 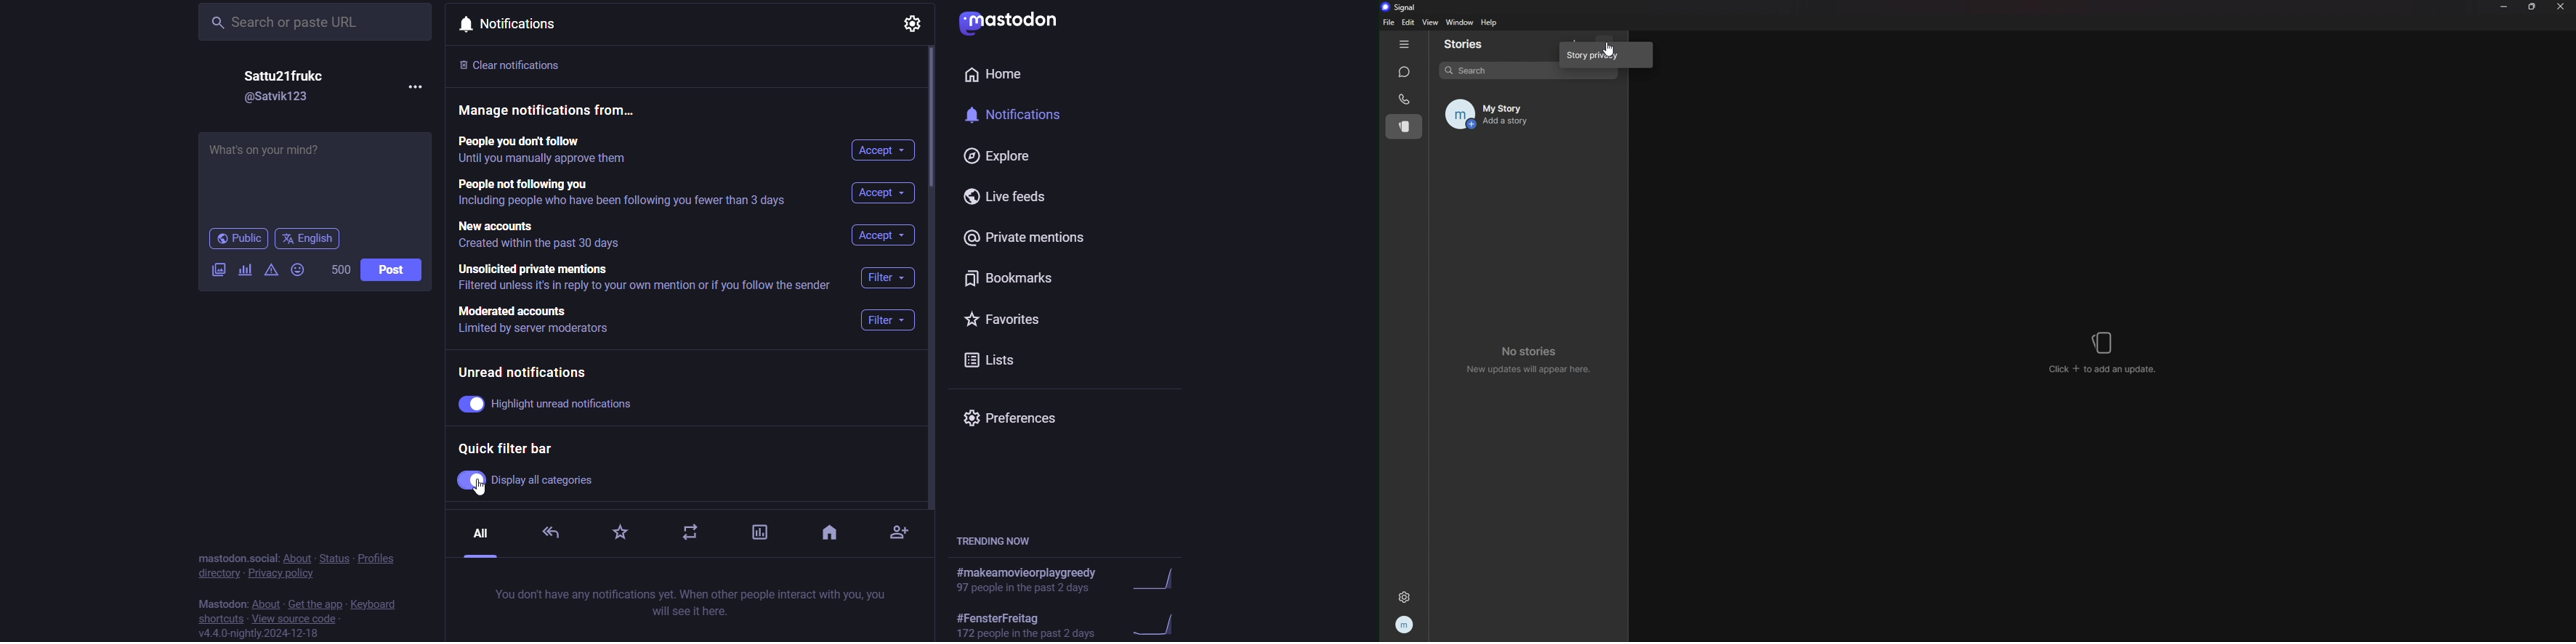 What do you see at coordinates (269, 269) in the screenshot?
I see `content warning` at bounding box center [269, 269].